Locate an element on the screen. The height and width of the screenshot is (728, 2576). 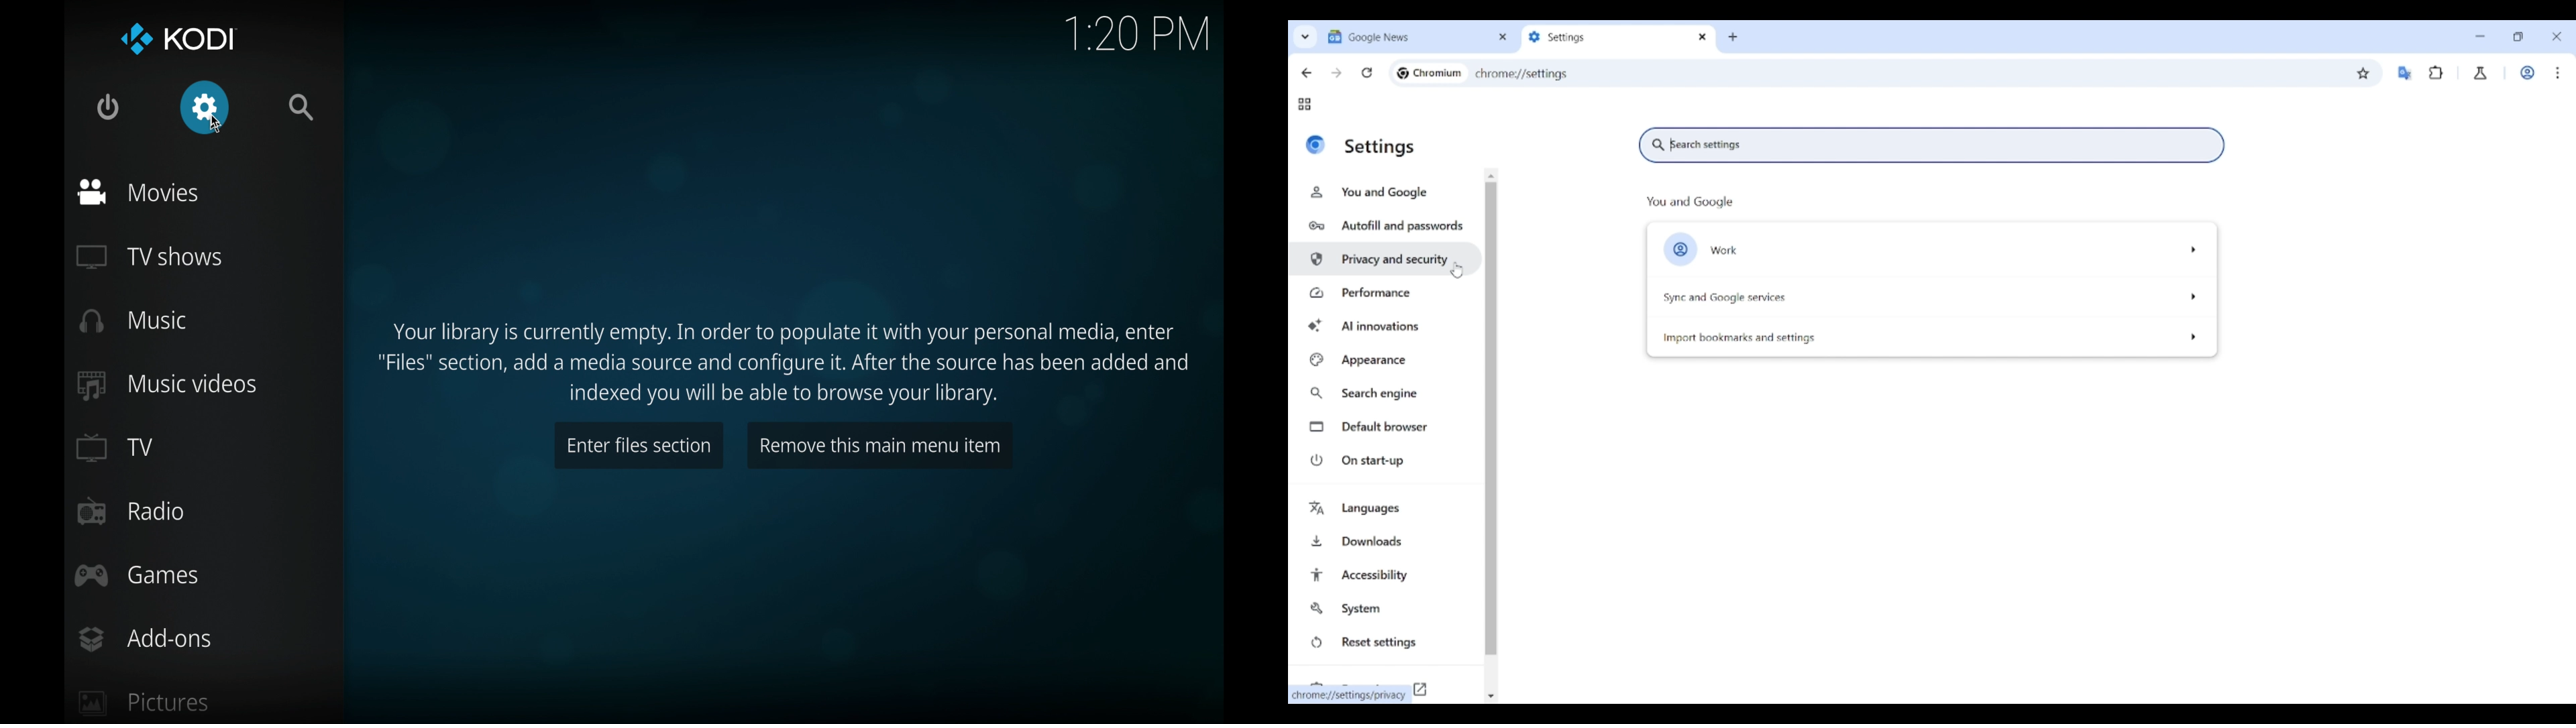
Search tabs is located at coordinates (1305, 36).